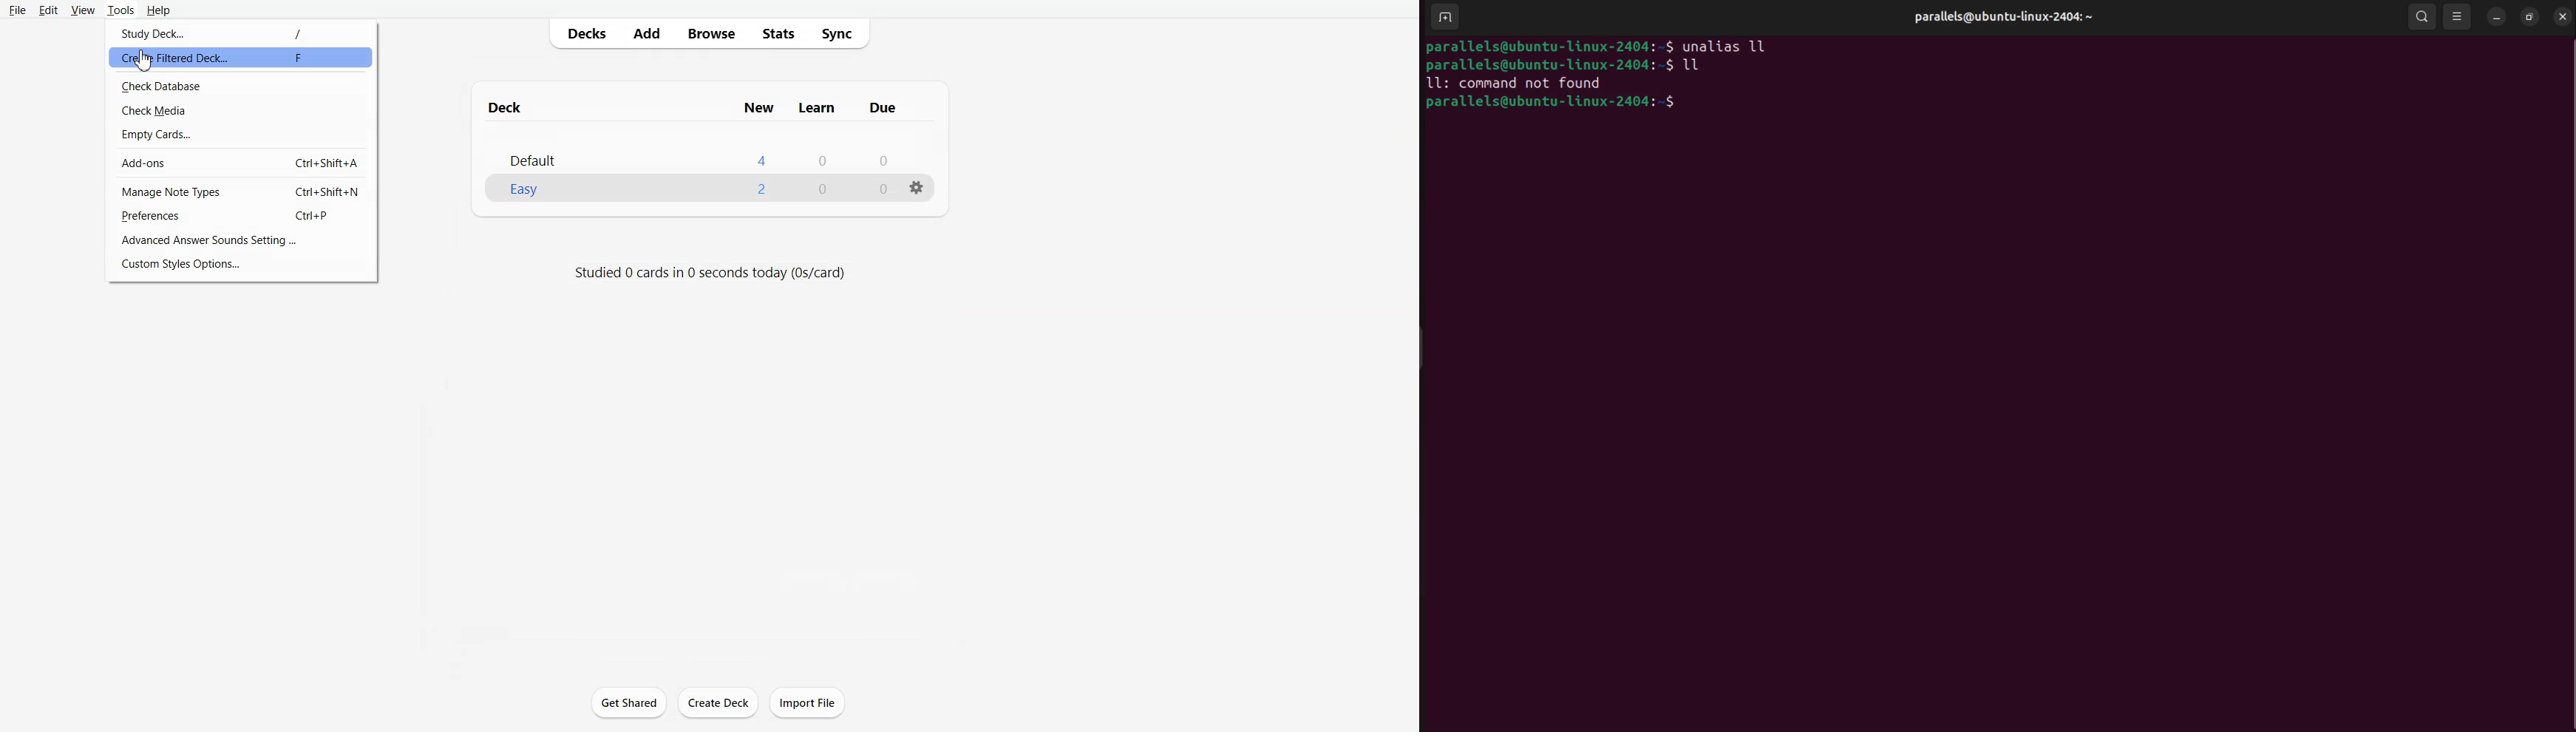 This screenshot has height=756, width=2576. I want to click on ll, so click(1692, 64).